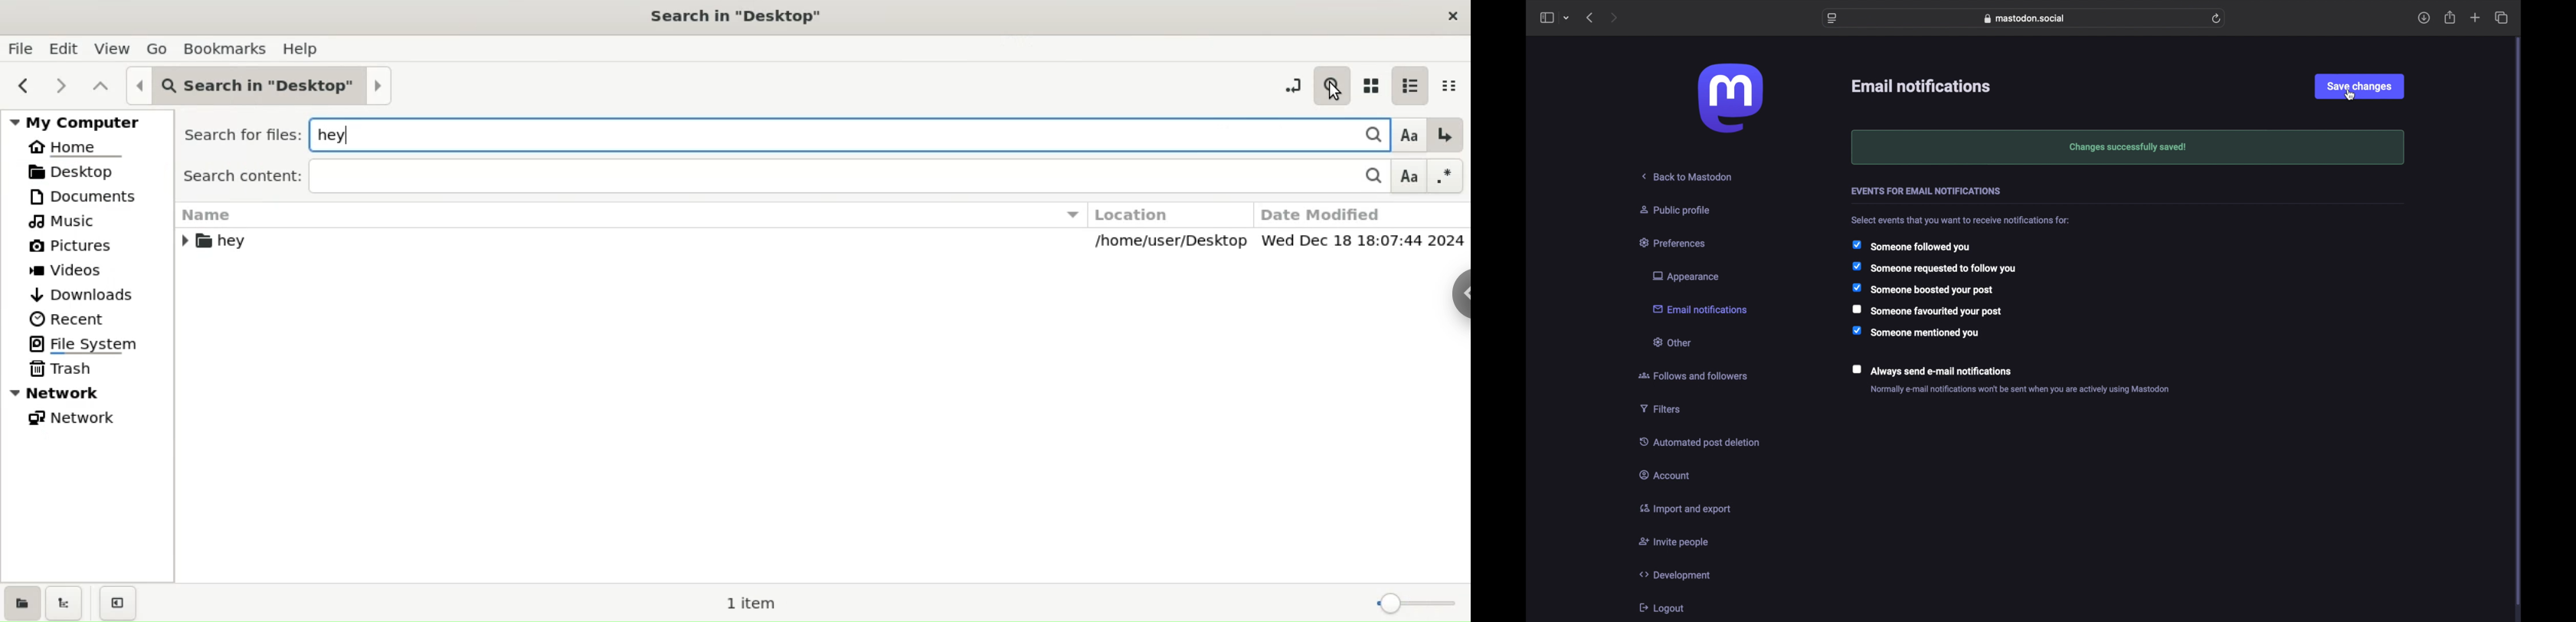 The width and height of the screenshot is (2576, 644). I want to click on refresh, so click(2216, 18).